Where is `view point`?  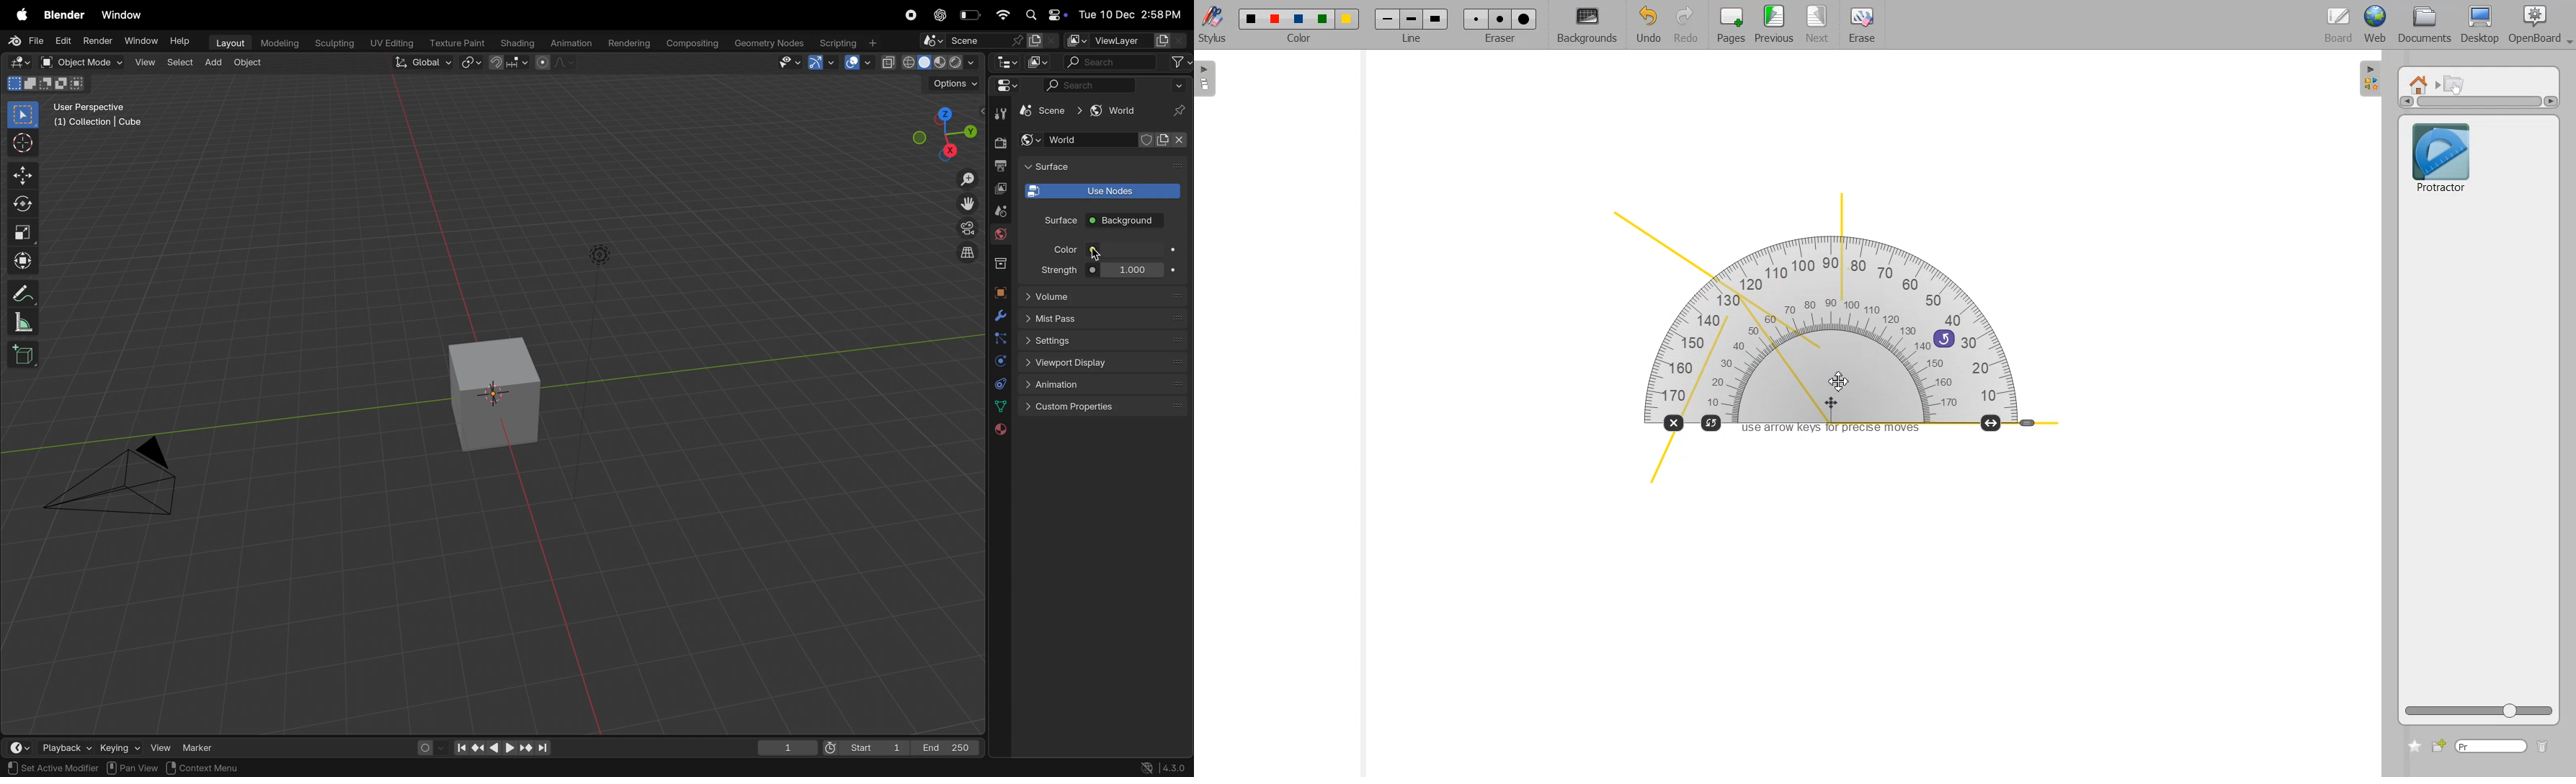 view point is located at coordinates (938, 135).